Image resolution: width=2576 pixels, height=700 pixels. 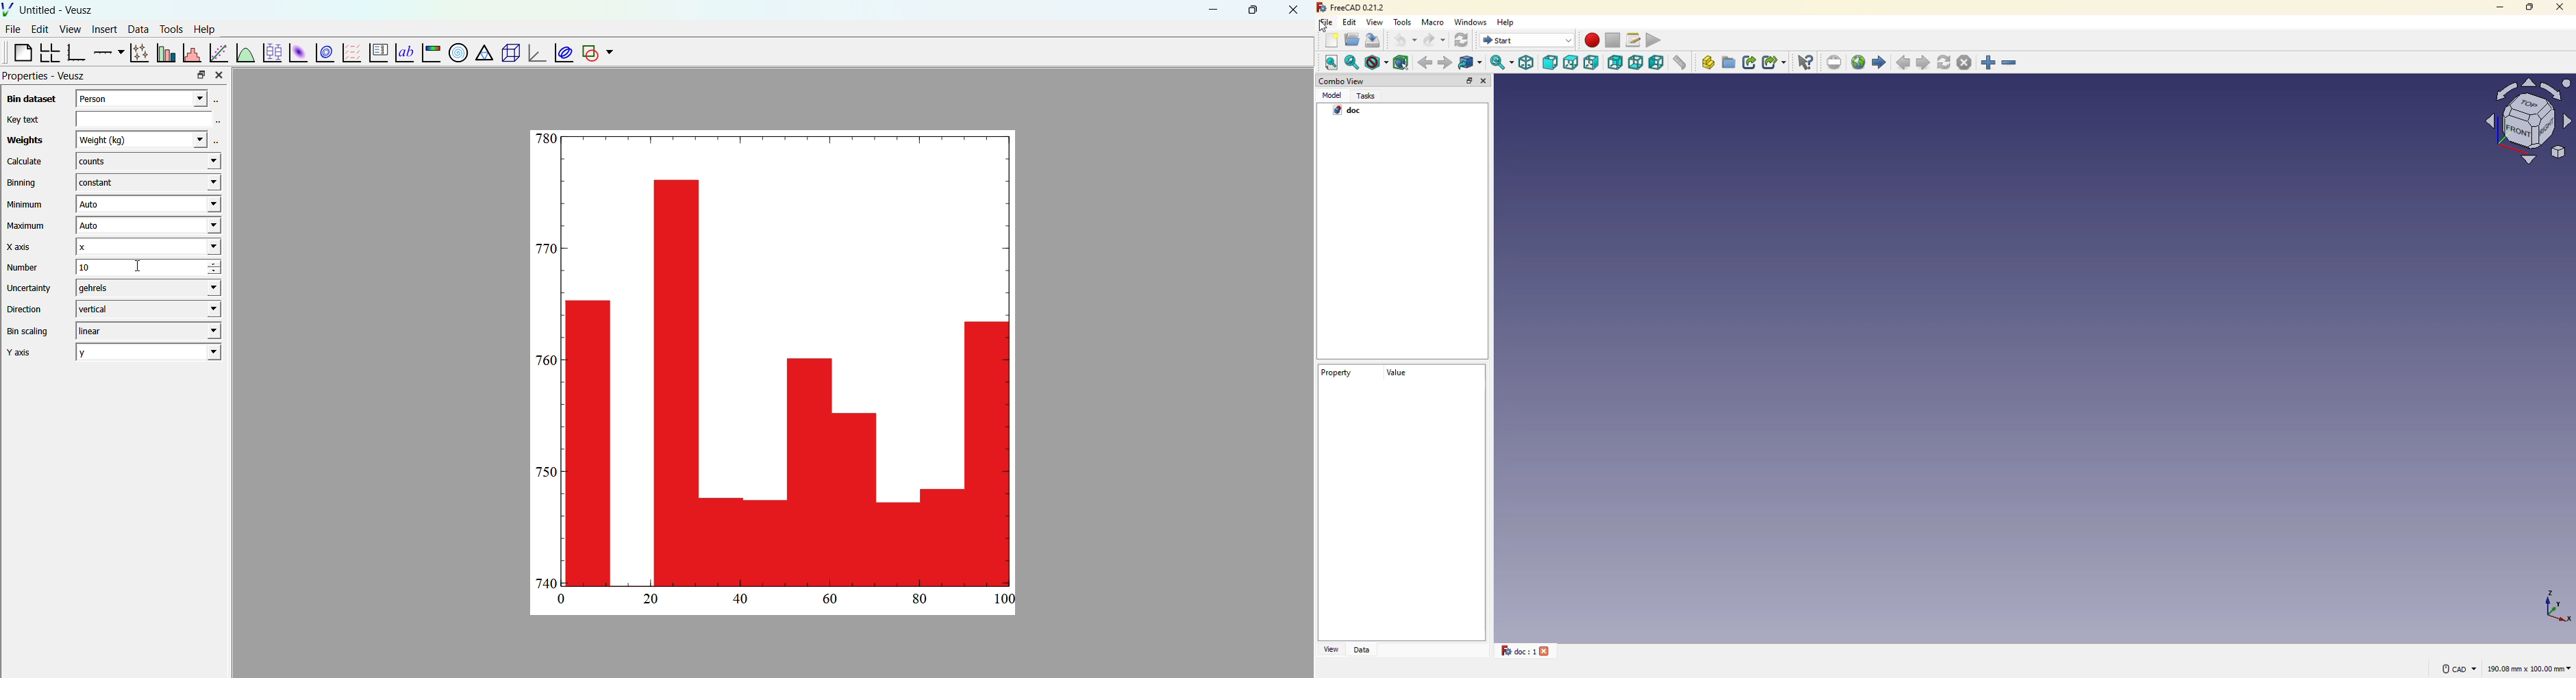 I want to click on decrease number, so click(x=223, y=273).